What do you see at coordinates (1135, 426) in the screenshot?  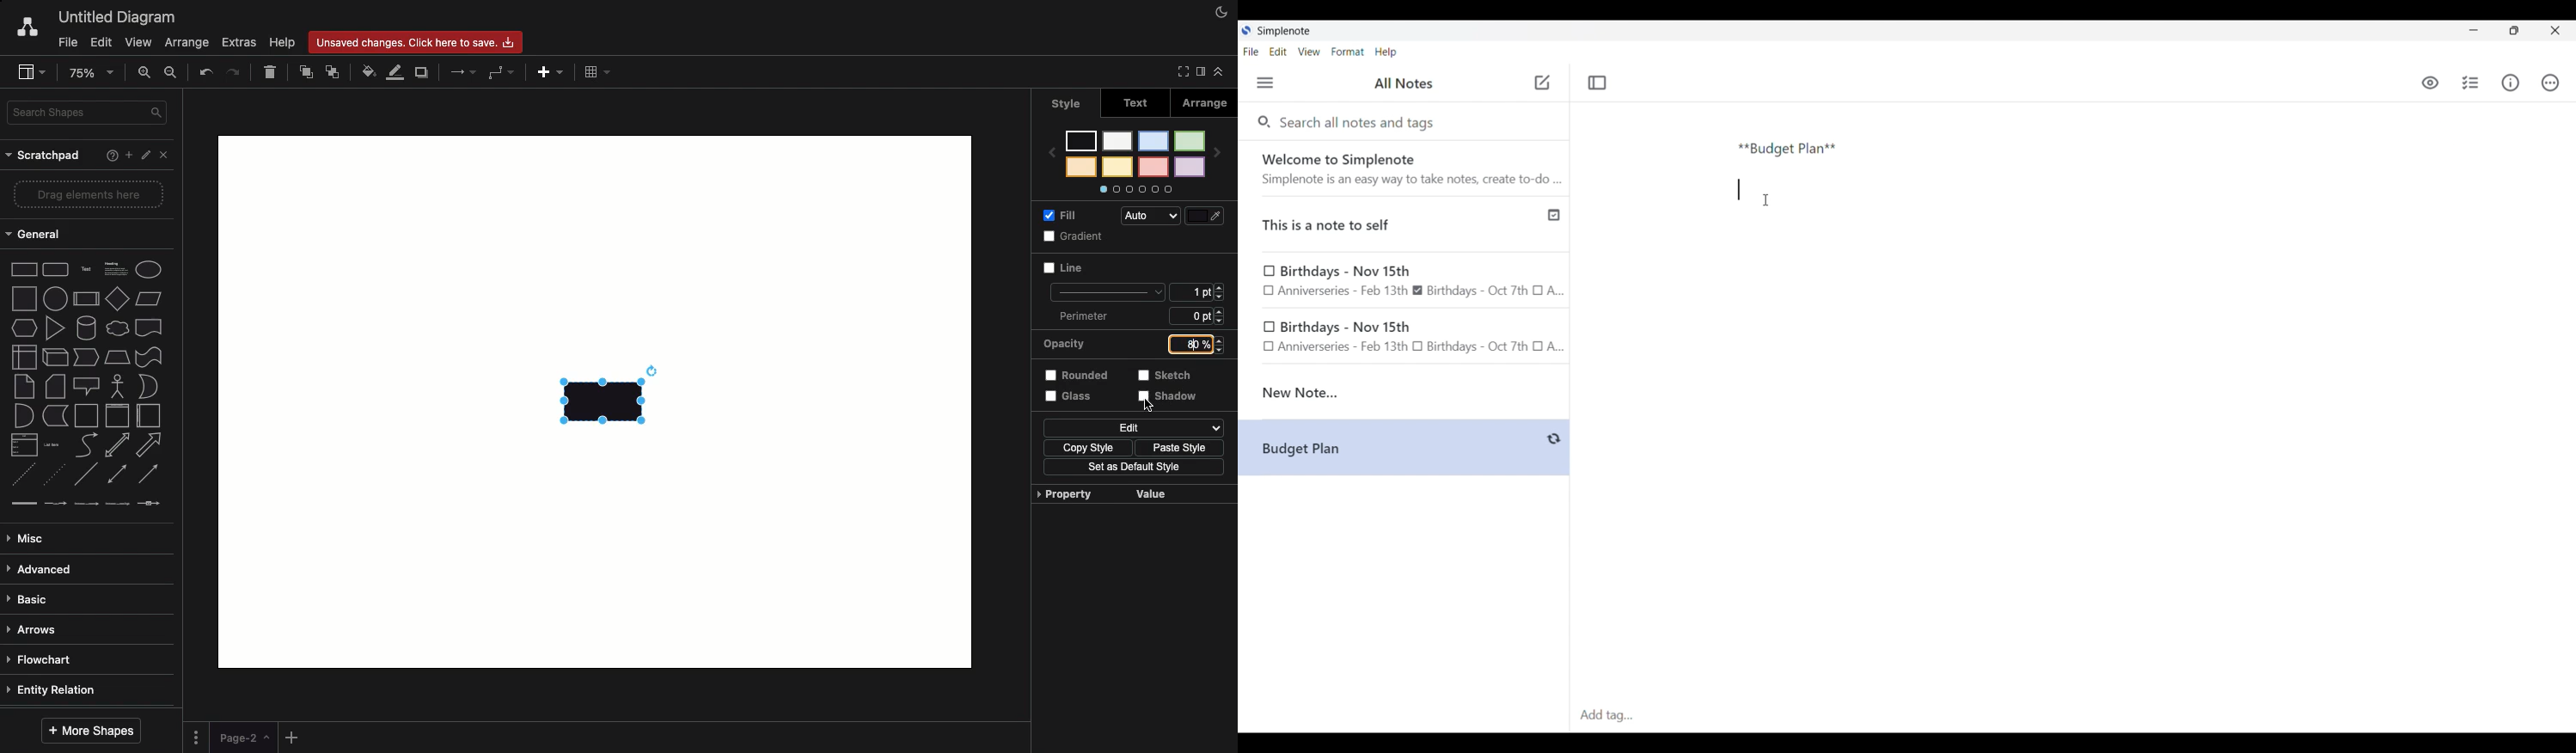 I see `Edit` at bounding box center [1135, 426].